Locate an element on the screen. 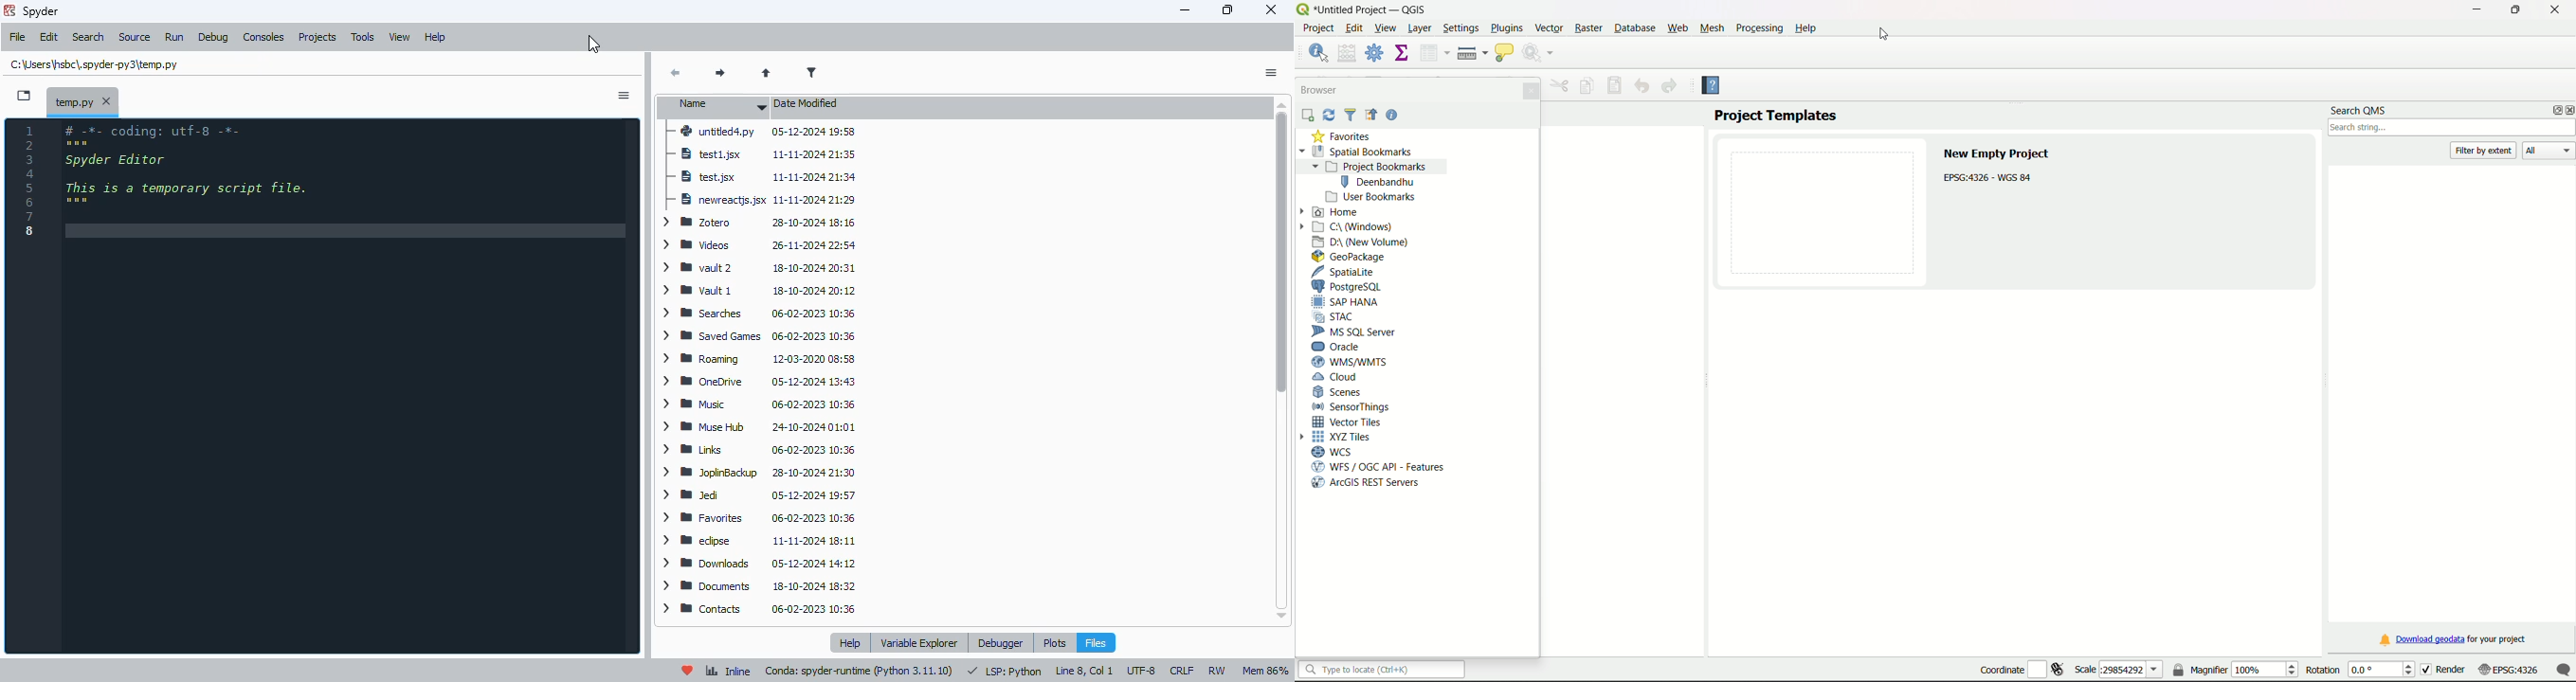 The height and width of the screenshot is (700, 2576). close is located at coordinates (2555, 9).